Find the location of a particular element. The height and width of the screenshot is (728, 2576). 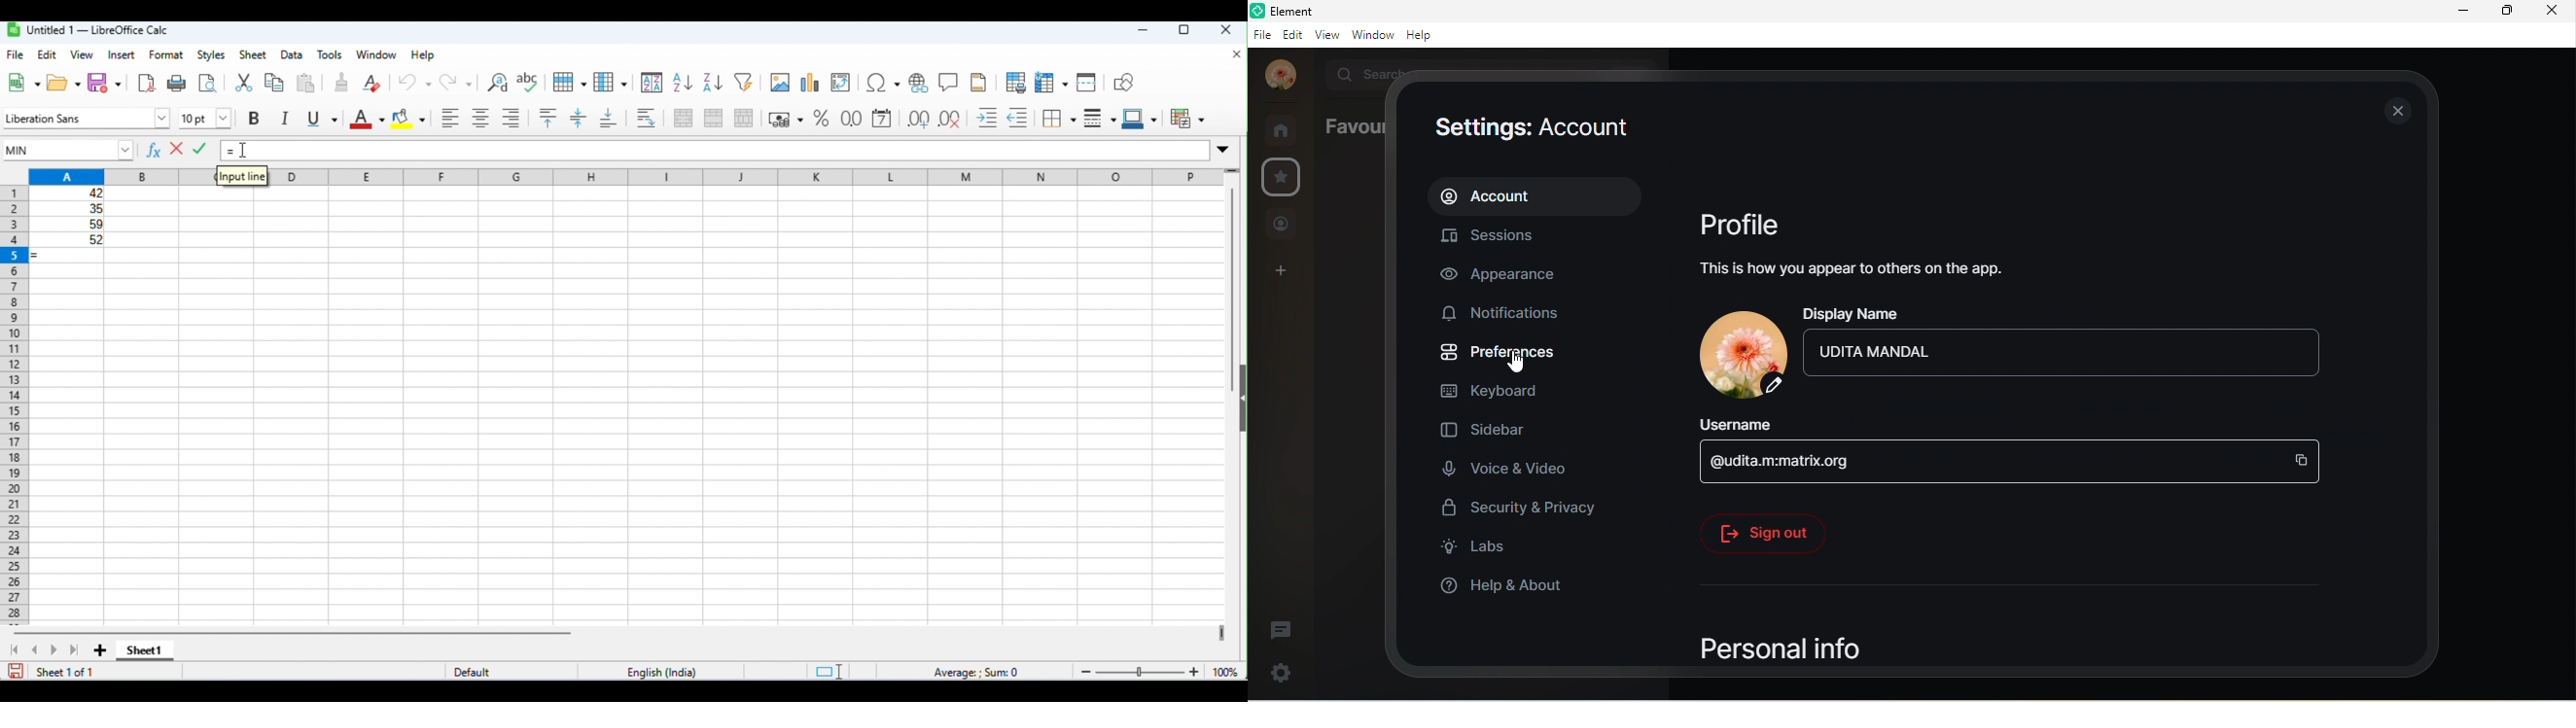

close is located at coordinates (2557, 14).